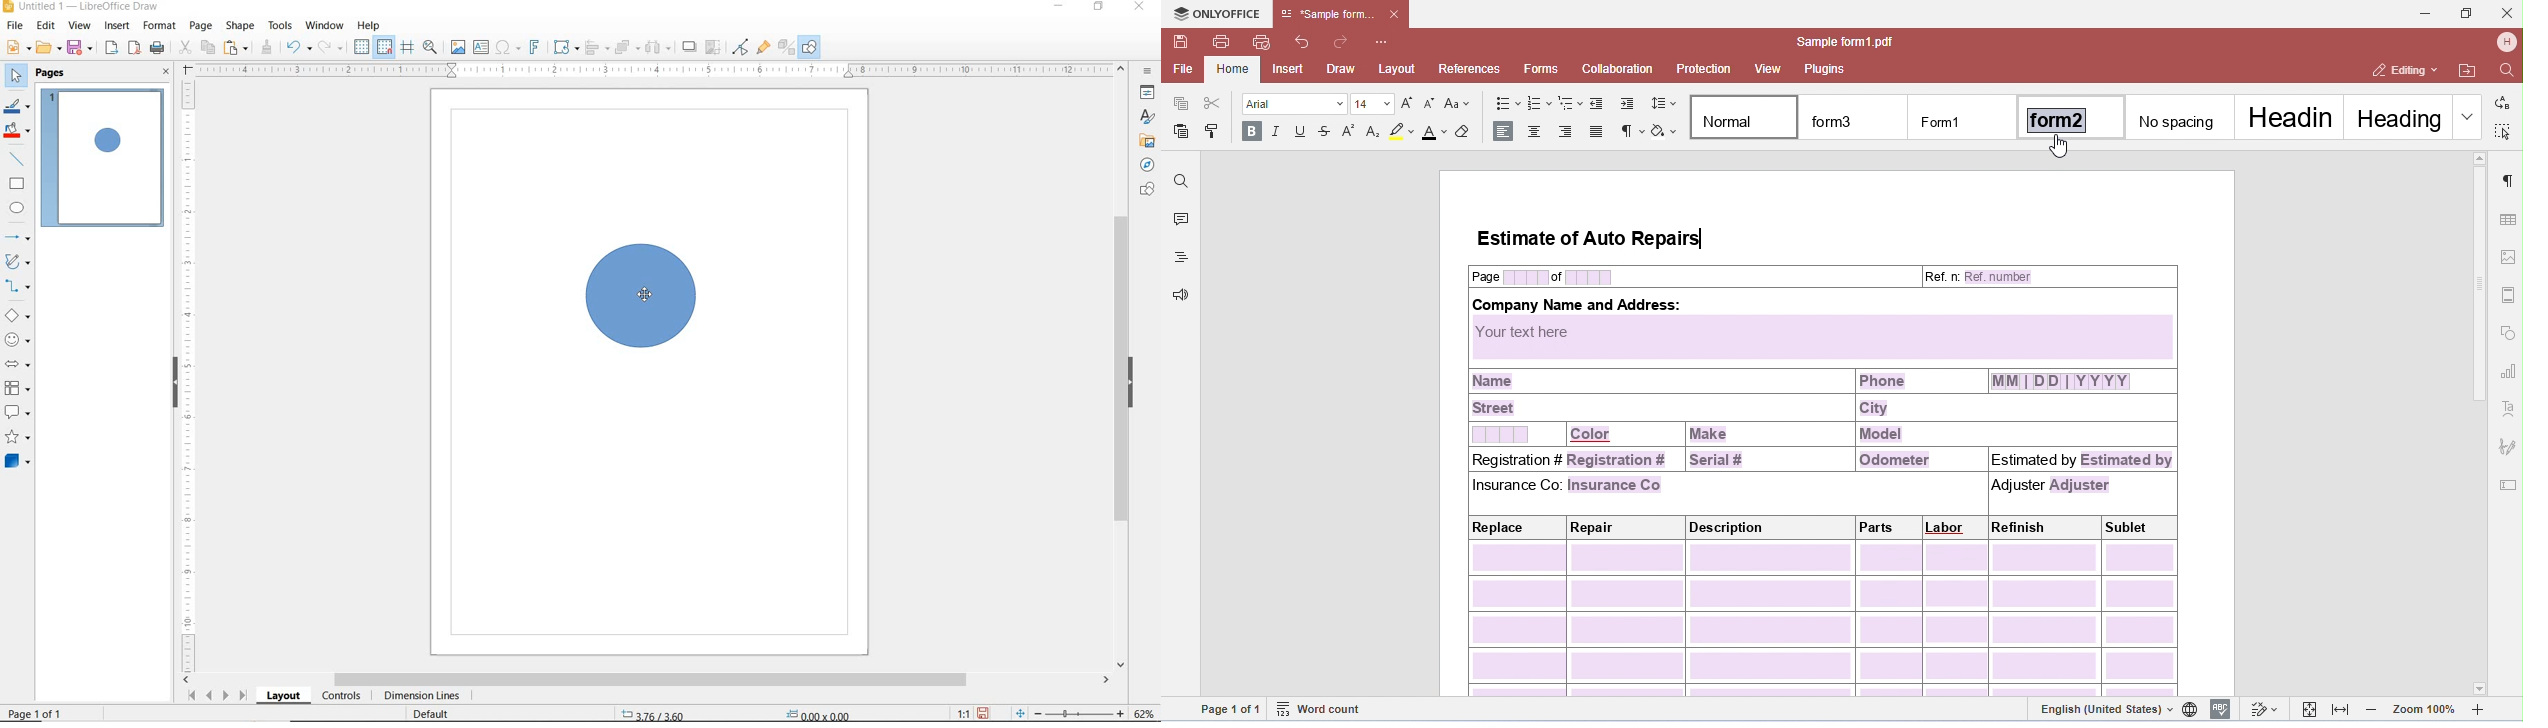  Describe the element at coordinates (425, 696) in the screenshot. I see `DIMENSION LINES` at that location.